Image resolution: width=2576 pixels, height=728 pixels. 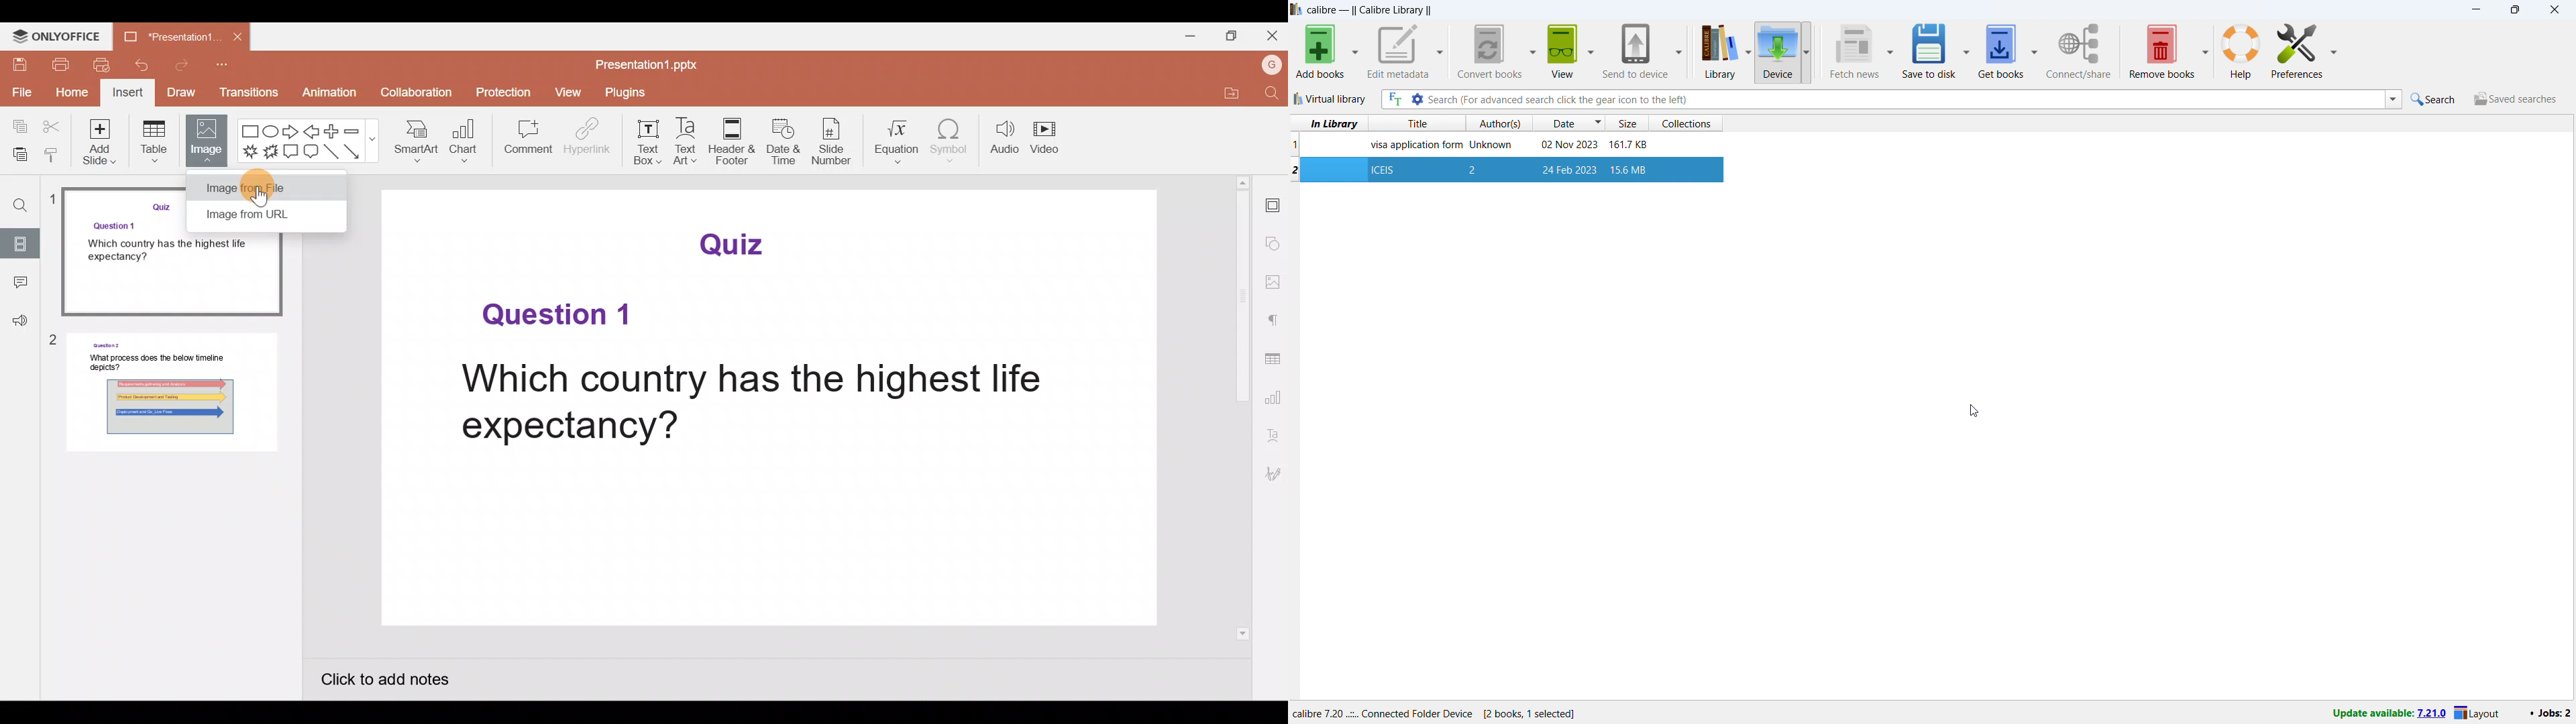 What do you see at coordinates (2205, 49) in the screenshot?
I see `remove books options` at bounding box center [2205, 49].